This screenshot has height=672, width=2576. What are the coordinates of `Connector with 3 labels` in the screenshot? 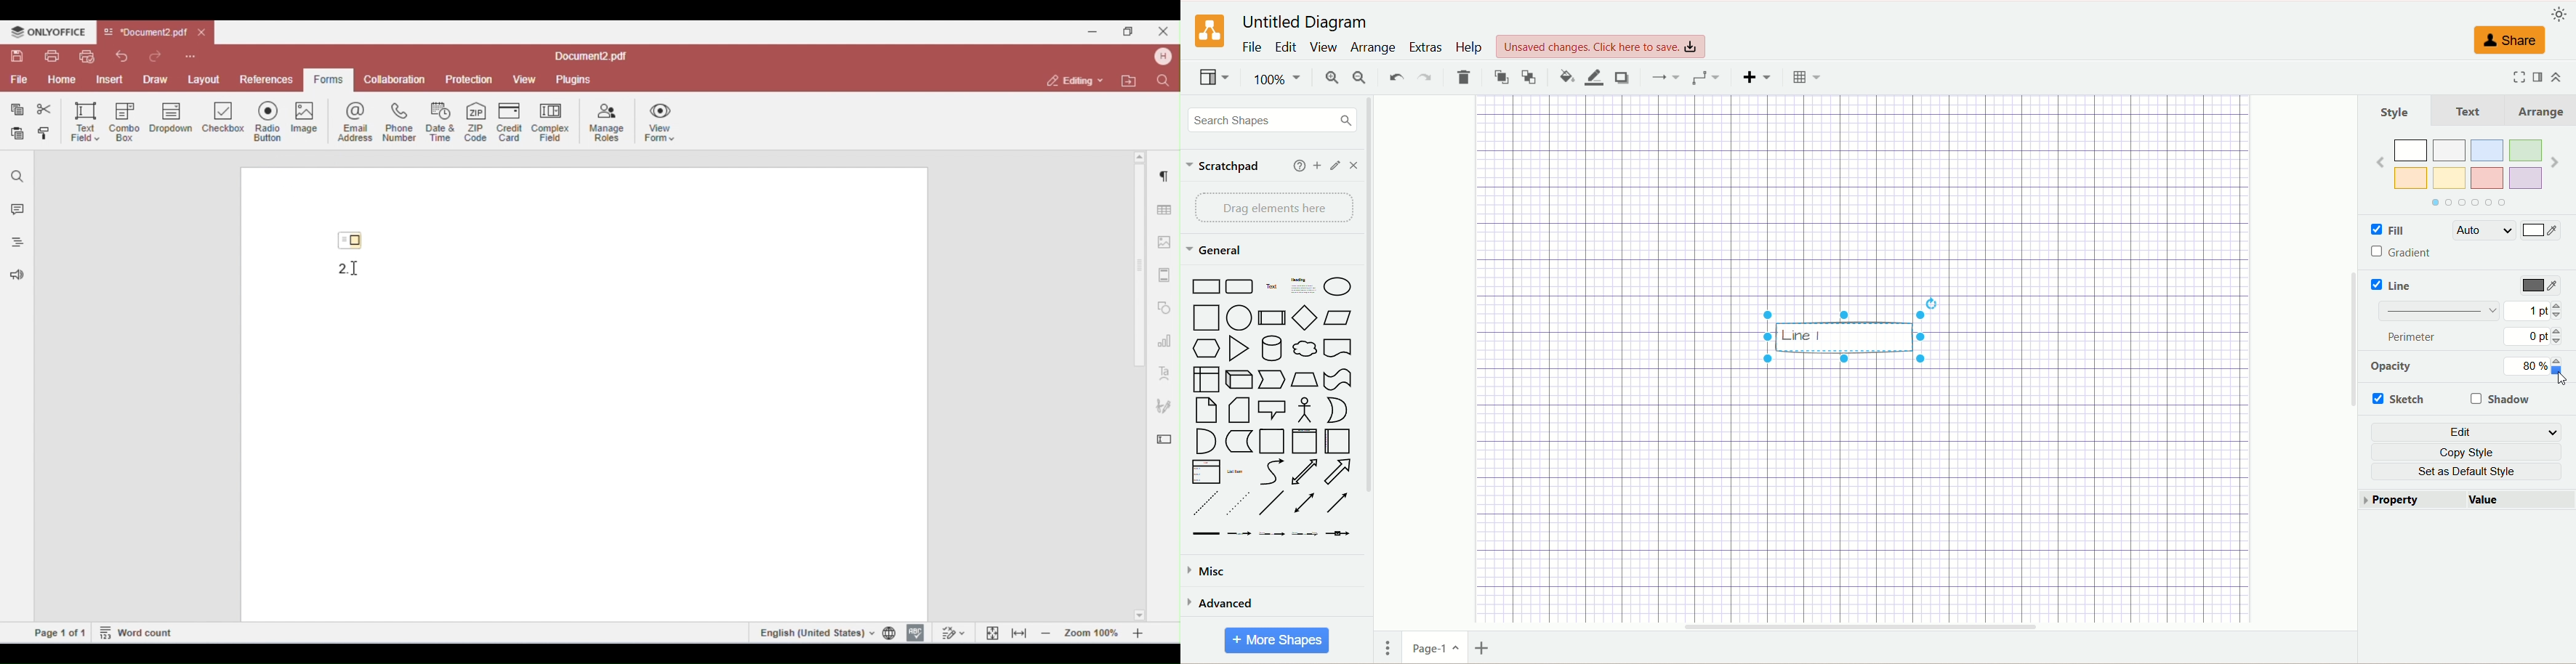 It's located at (1305, 533).